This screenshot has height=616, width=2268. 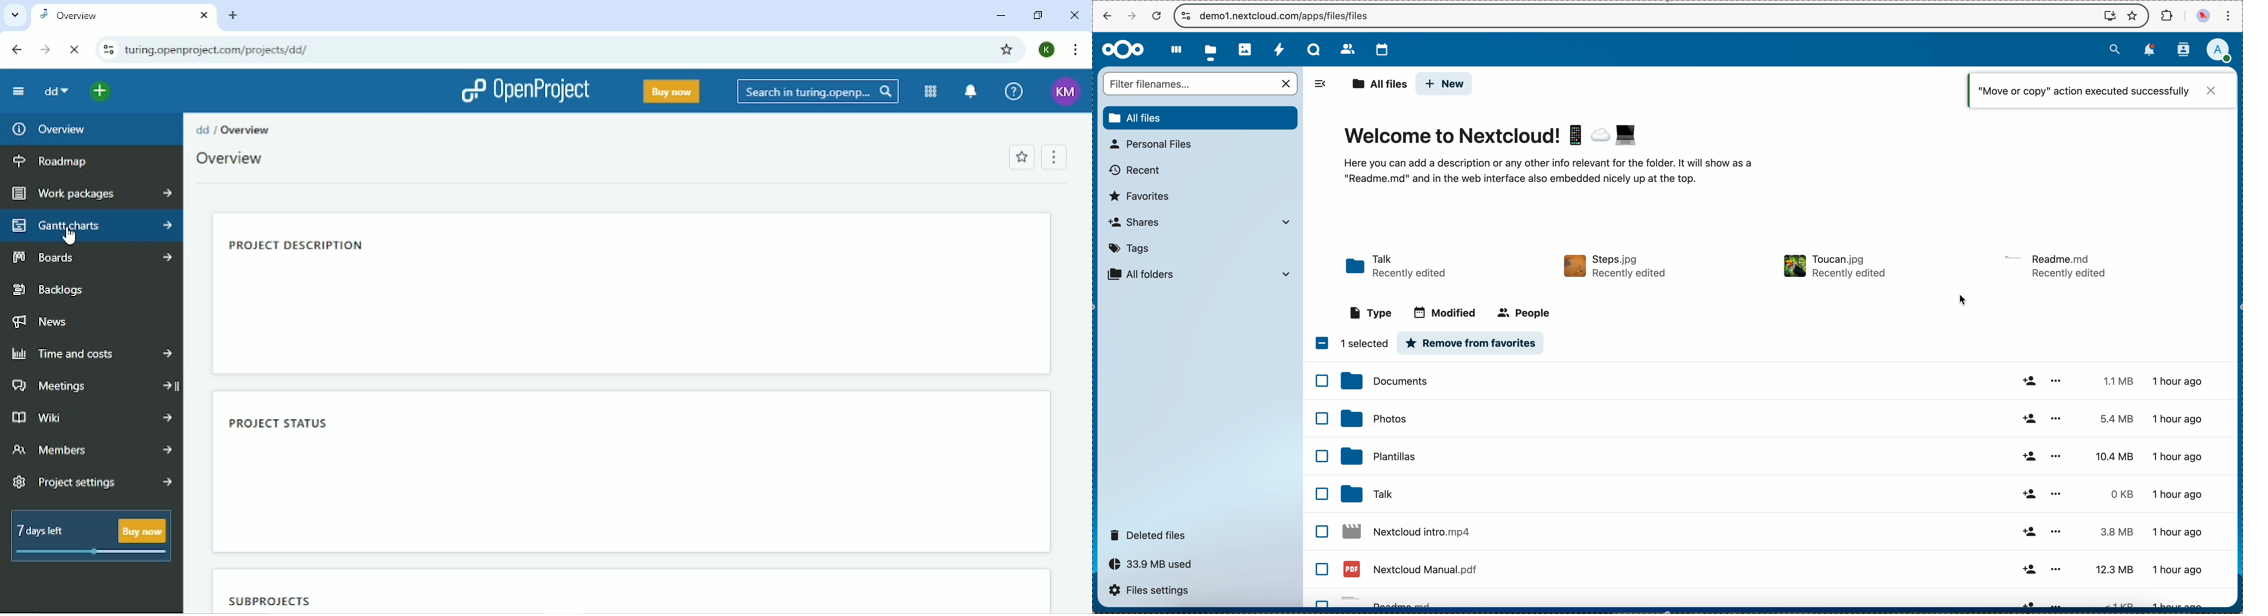 I want to click on profile picture, so click(x=2202, y=16).